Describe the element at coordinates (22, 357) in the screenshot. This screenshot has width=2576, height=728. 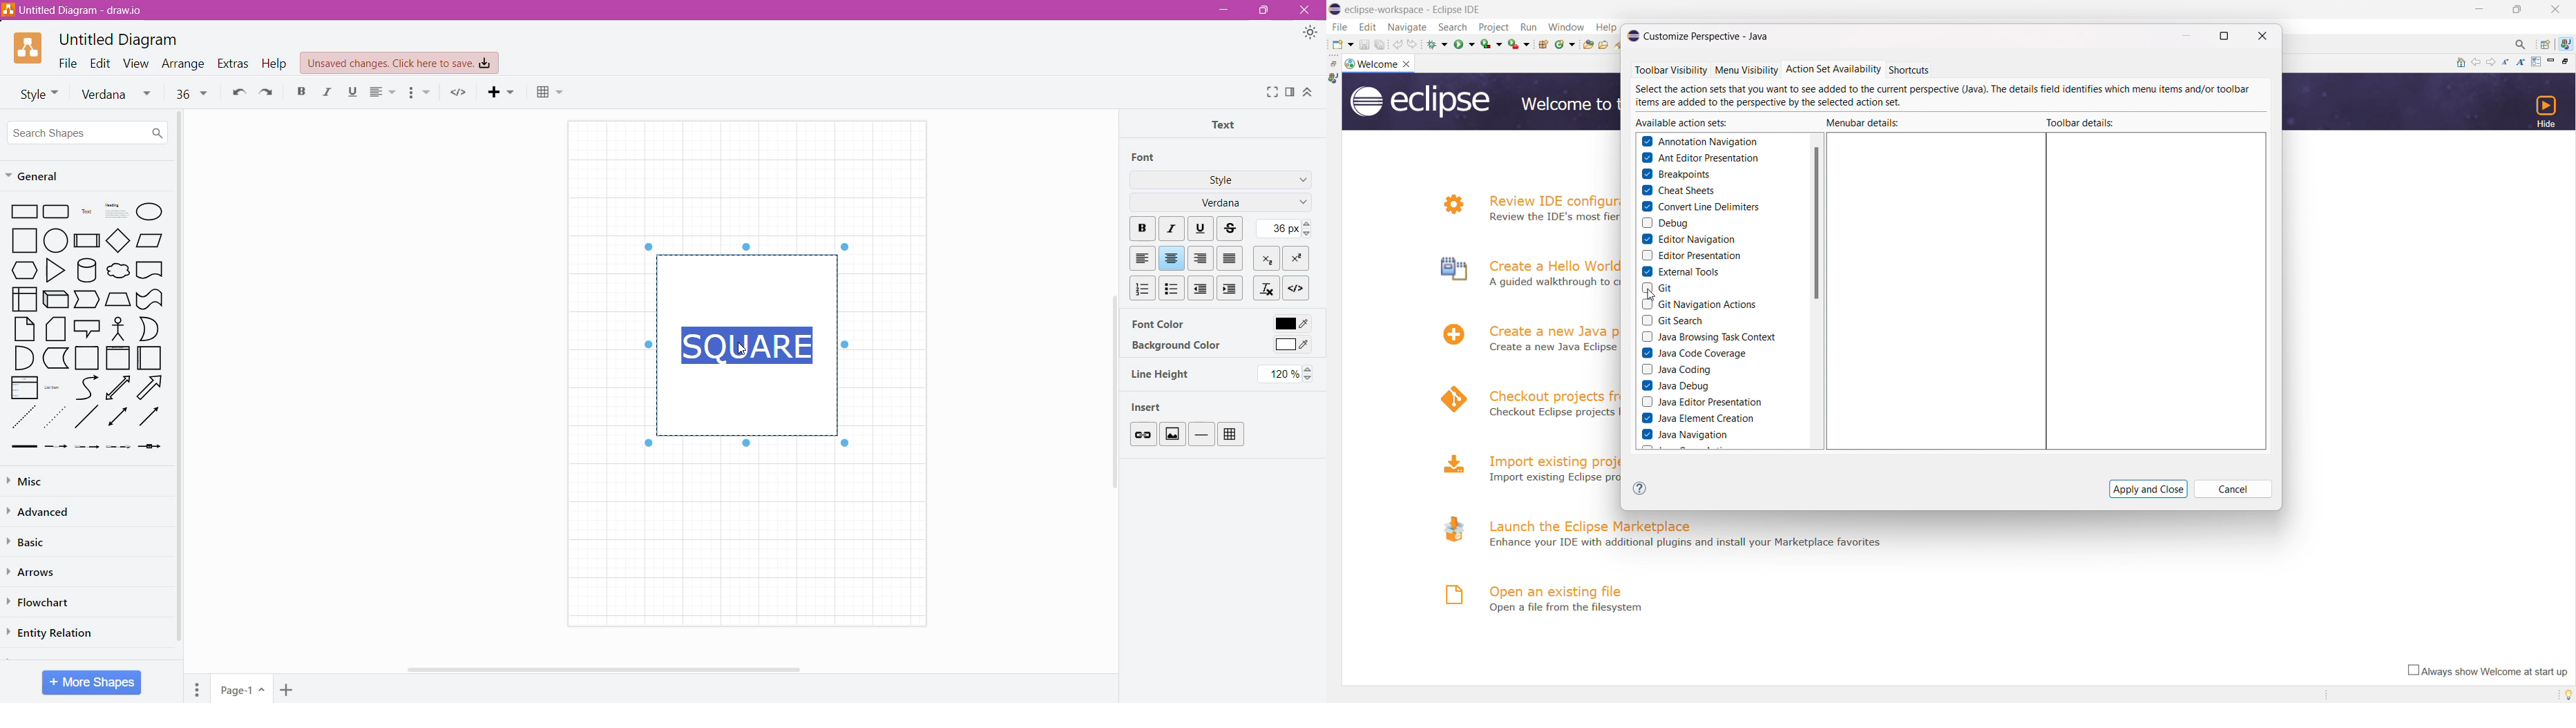
I see `Quarter Circle` at that location.